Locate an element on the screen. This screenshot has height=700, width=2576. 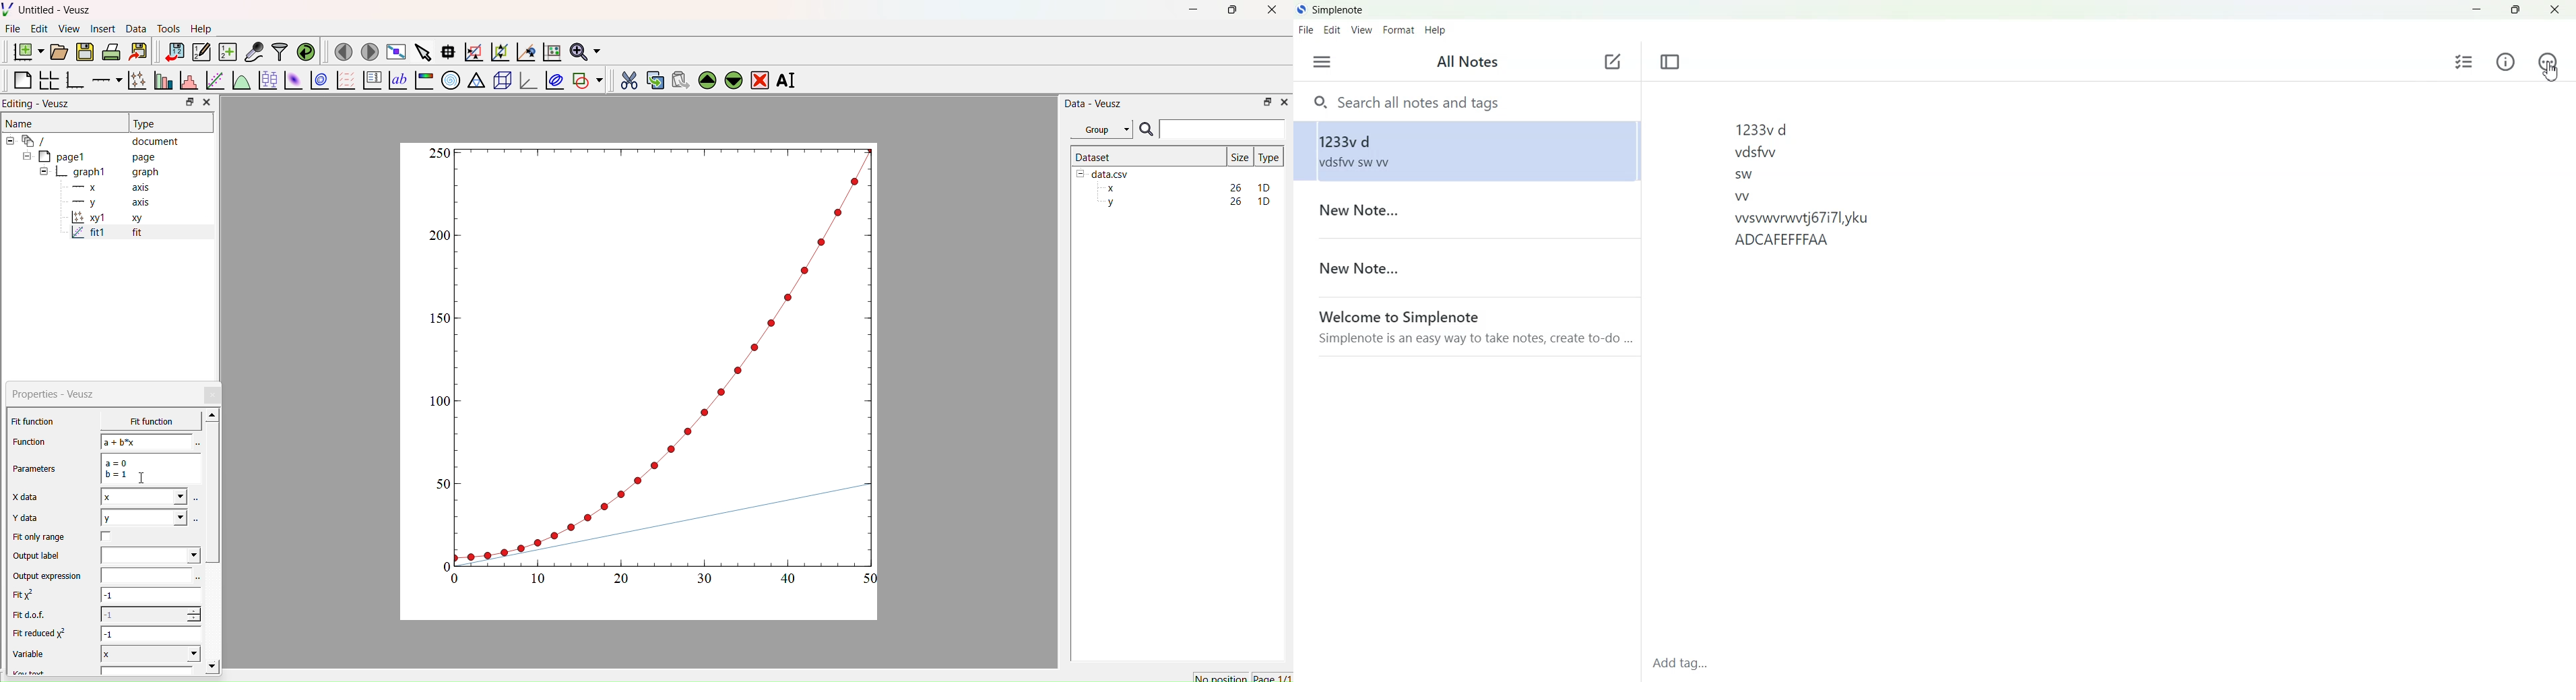
Plot a 2d dataset as contours is located at coordinates (319, 82).